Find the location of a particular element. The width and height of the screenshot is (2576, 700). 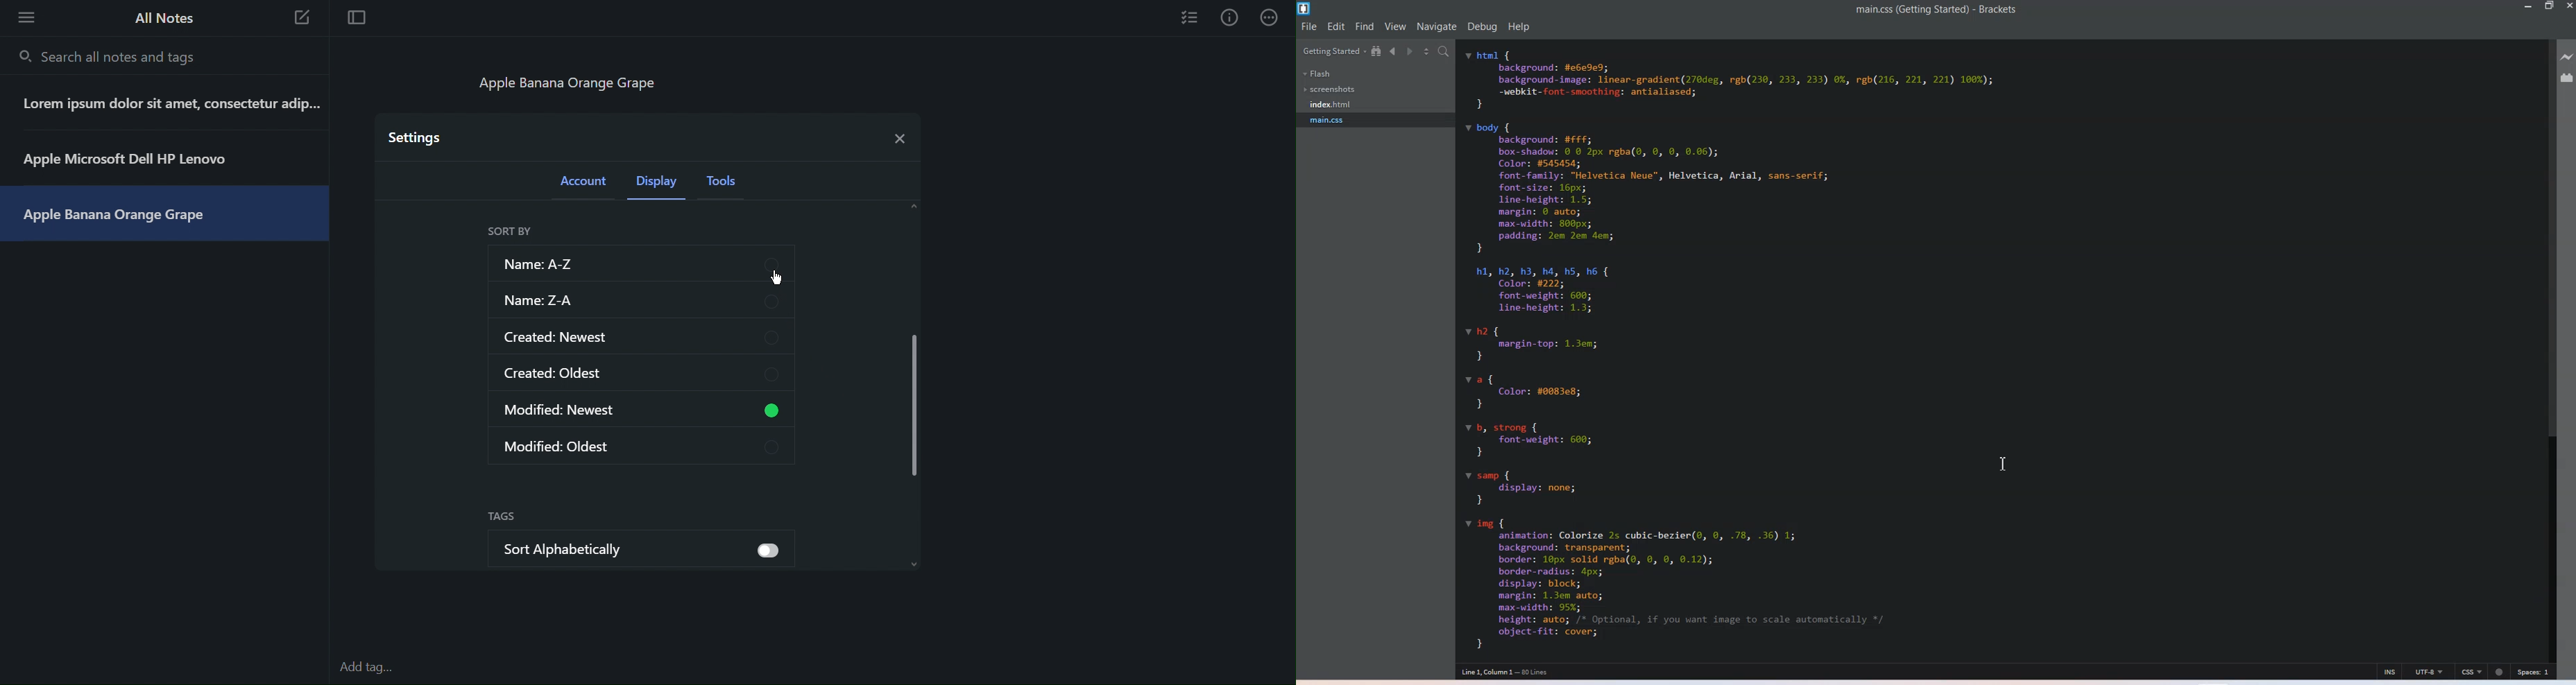

getting started is located at coordinates (1333, 51).